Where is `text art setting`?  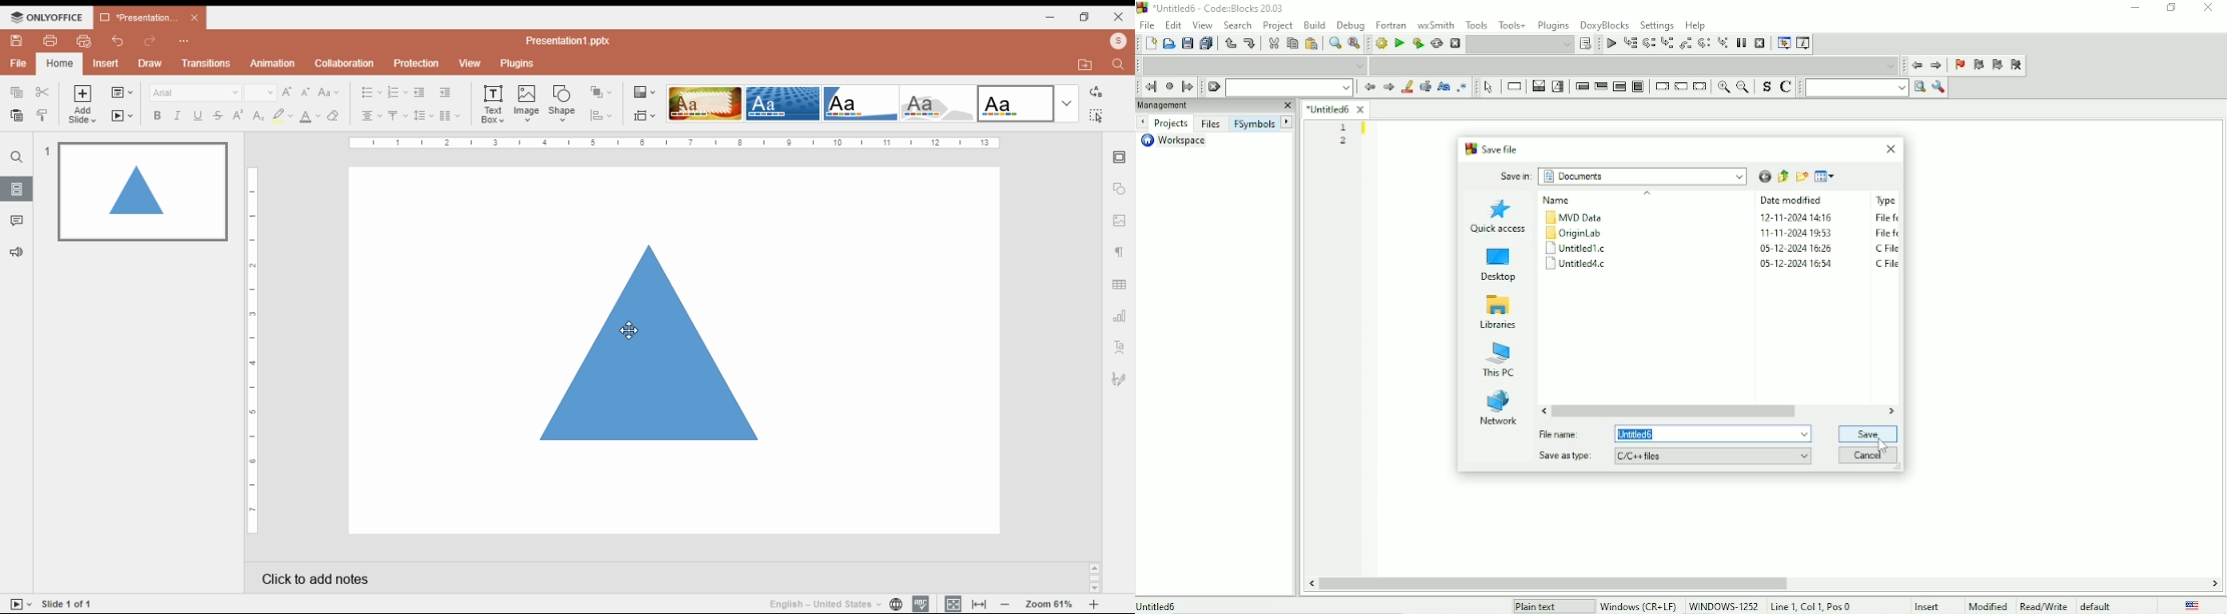 text art setting is located at coordinates (1120, 347).